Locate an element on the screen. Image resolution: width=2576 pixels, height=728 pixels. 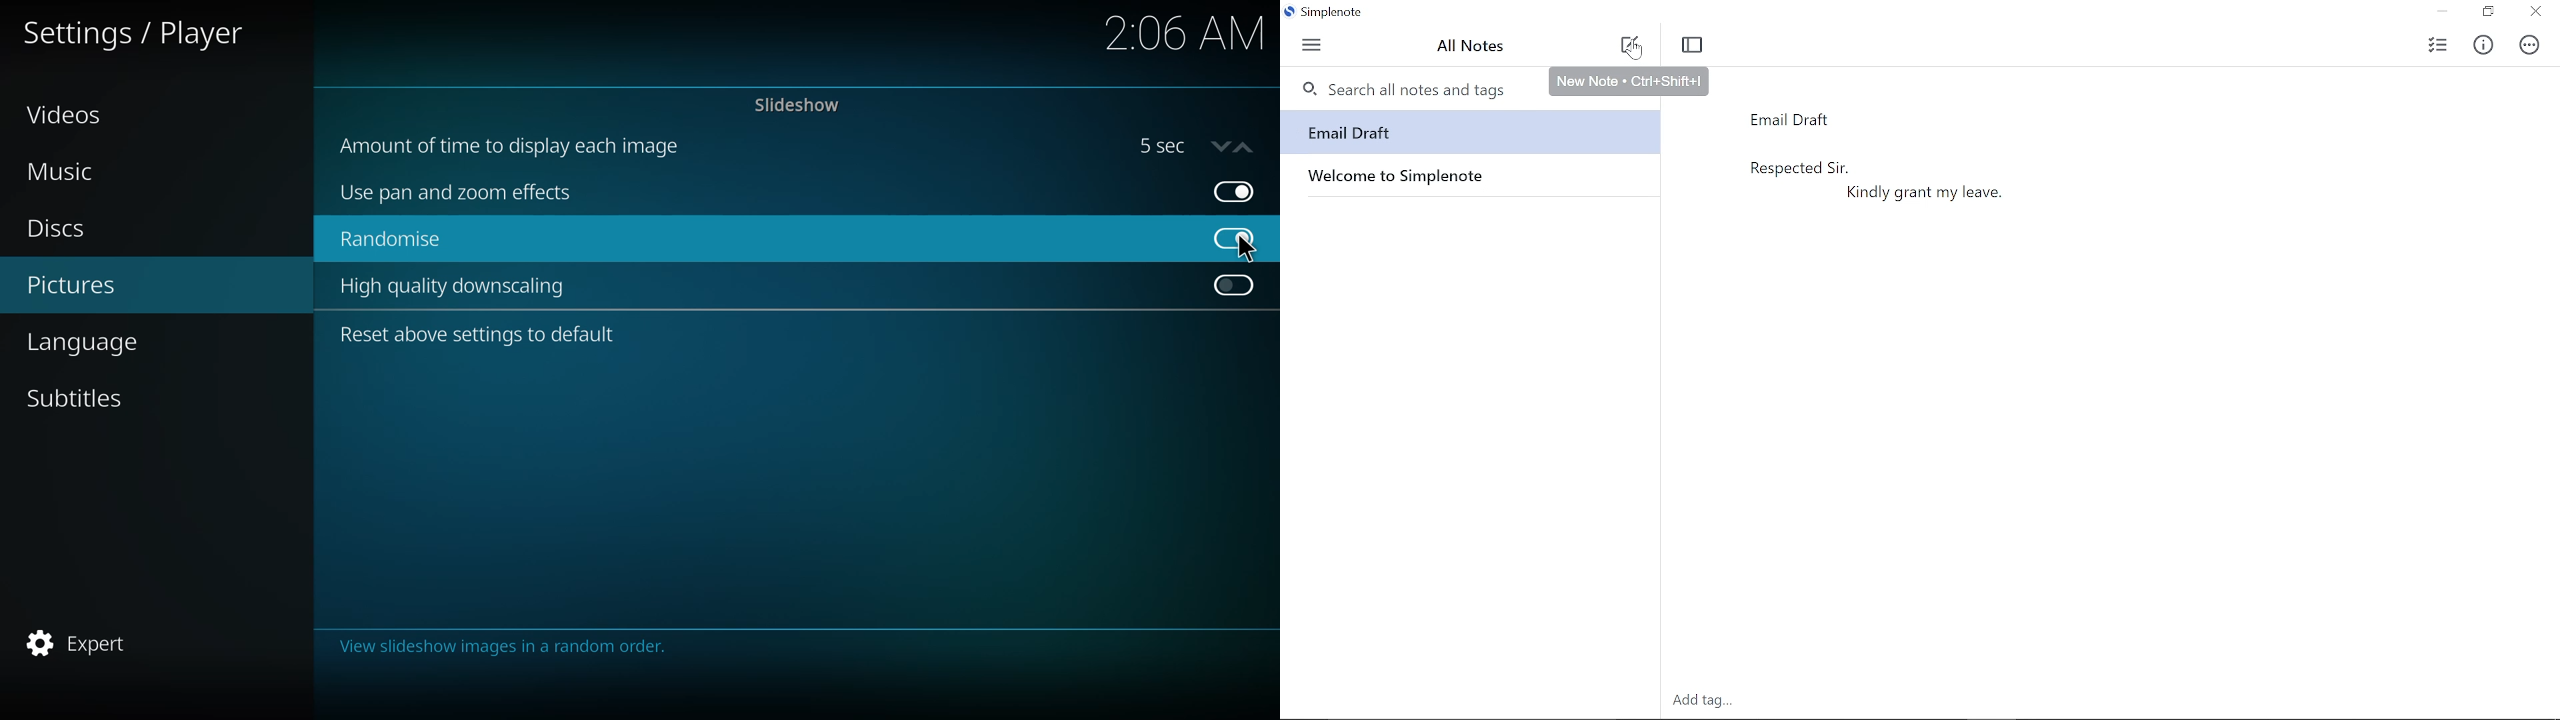
Search all notes and tags is located at coordinates (1405, 90).